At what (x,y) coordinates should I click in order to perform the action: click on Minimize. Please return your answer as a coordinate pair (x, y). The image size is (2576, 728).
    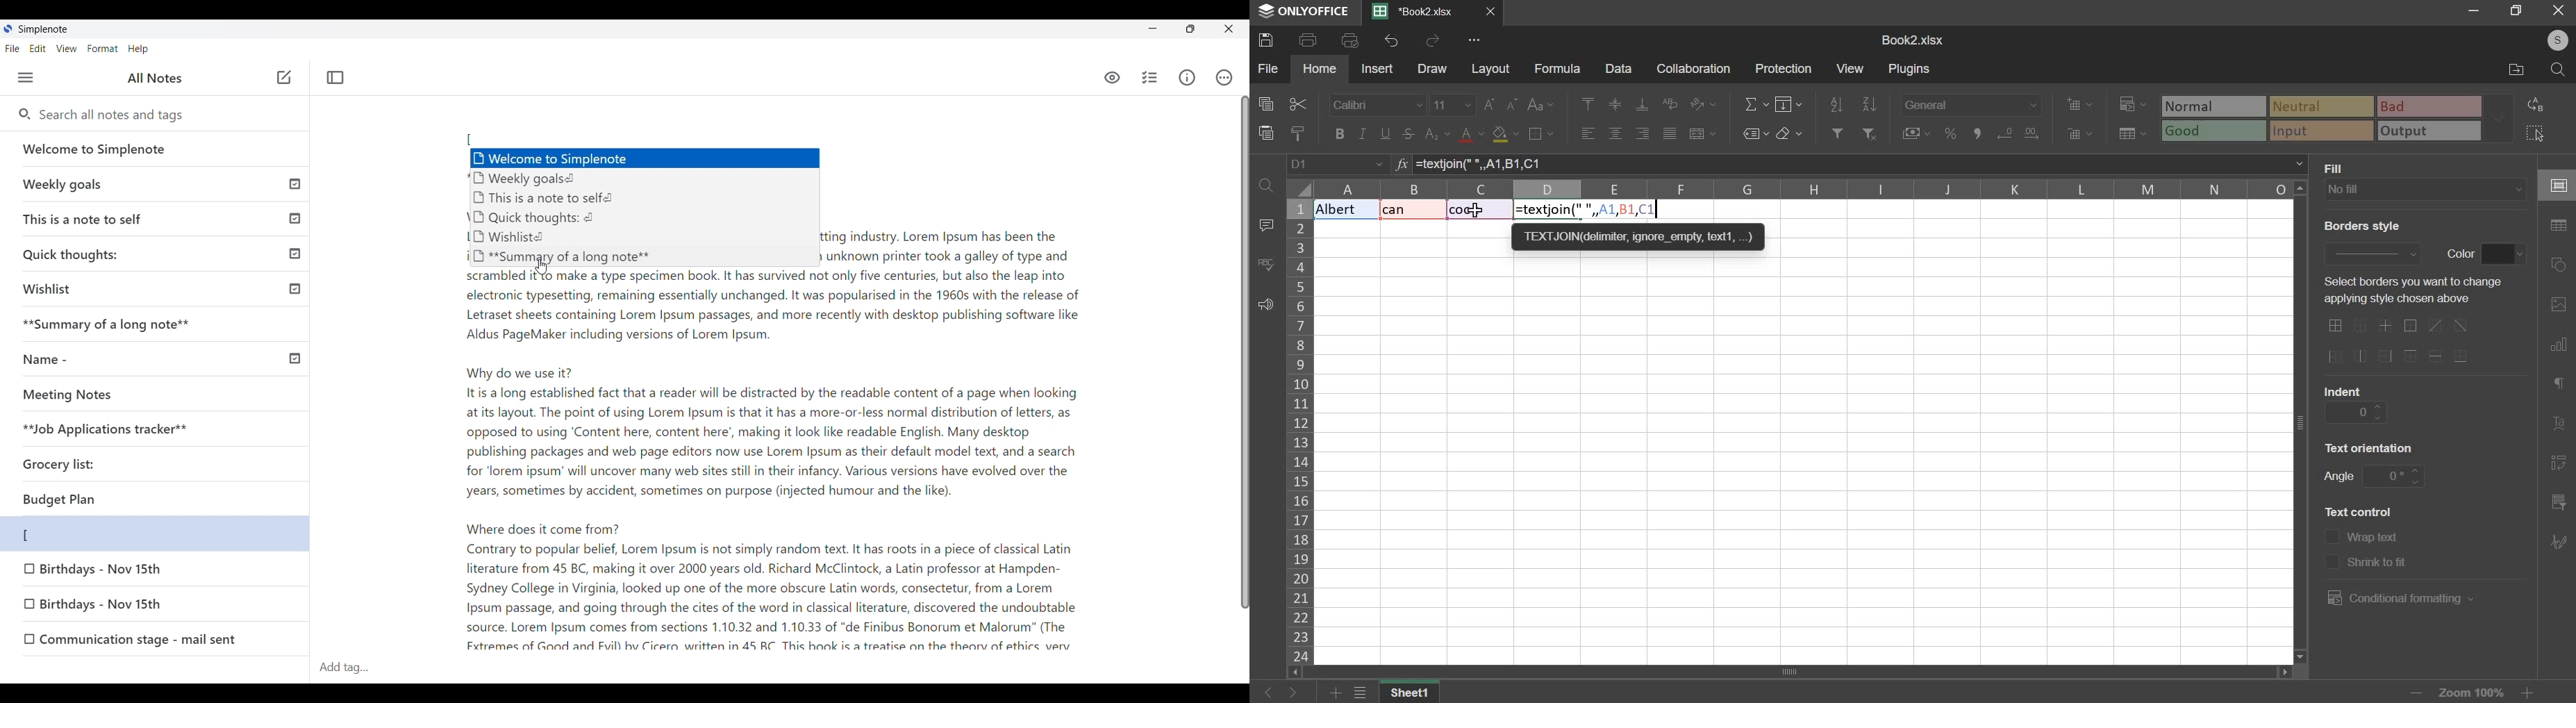
    Looking at the image, I should click on (1153, 28).